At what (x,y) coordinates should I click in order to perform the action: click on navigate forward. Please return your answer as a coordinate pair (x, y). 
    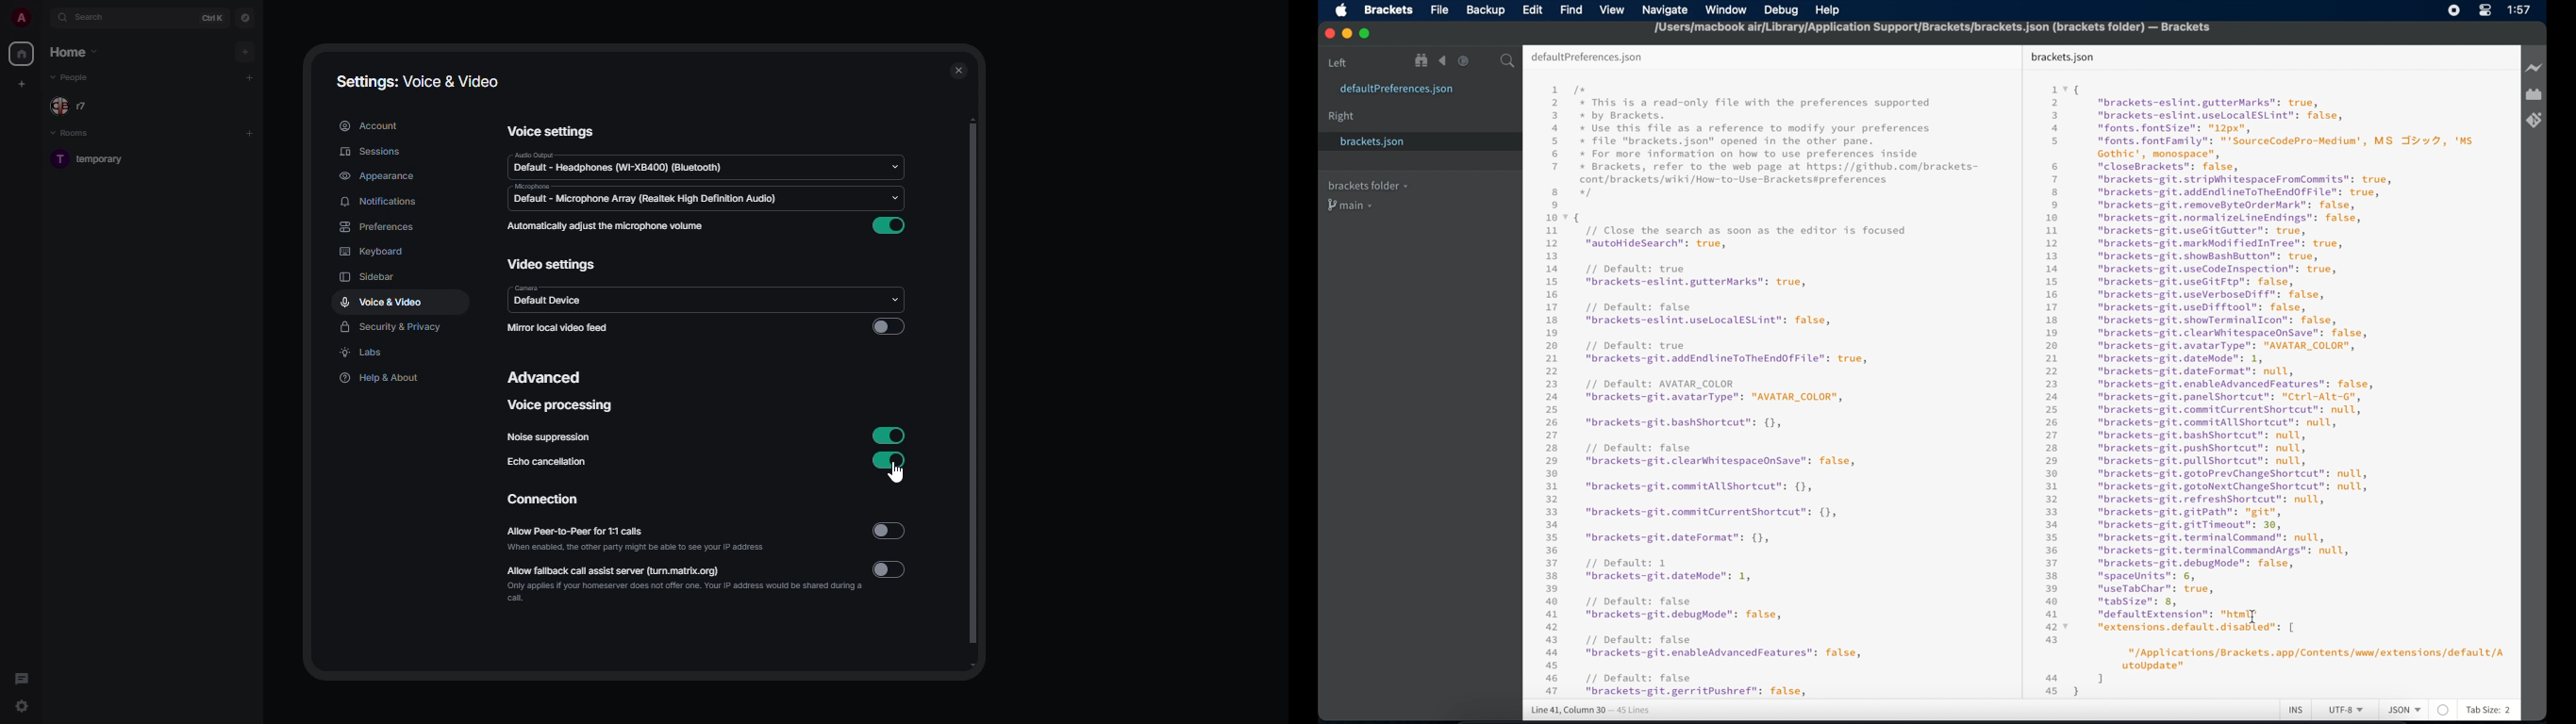
    Looking at the image, I should click on (1464, 61).